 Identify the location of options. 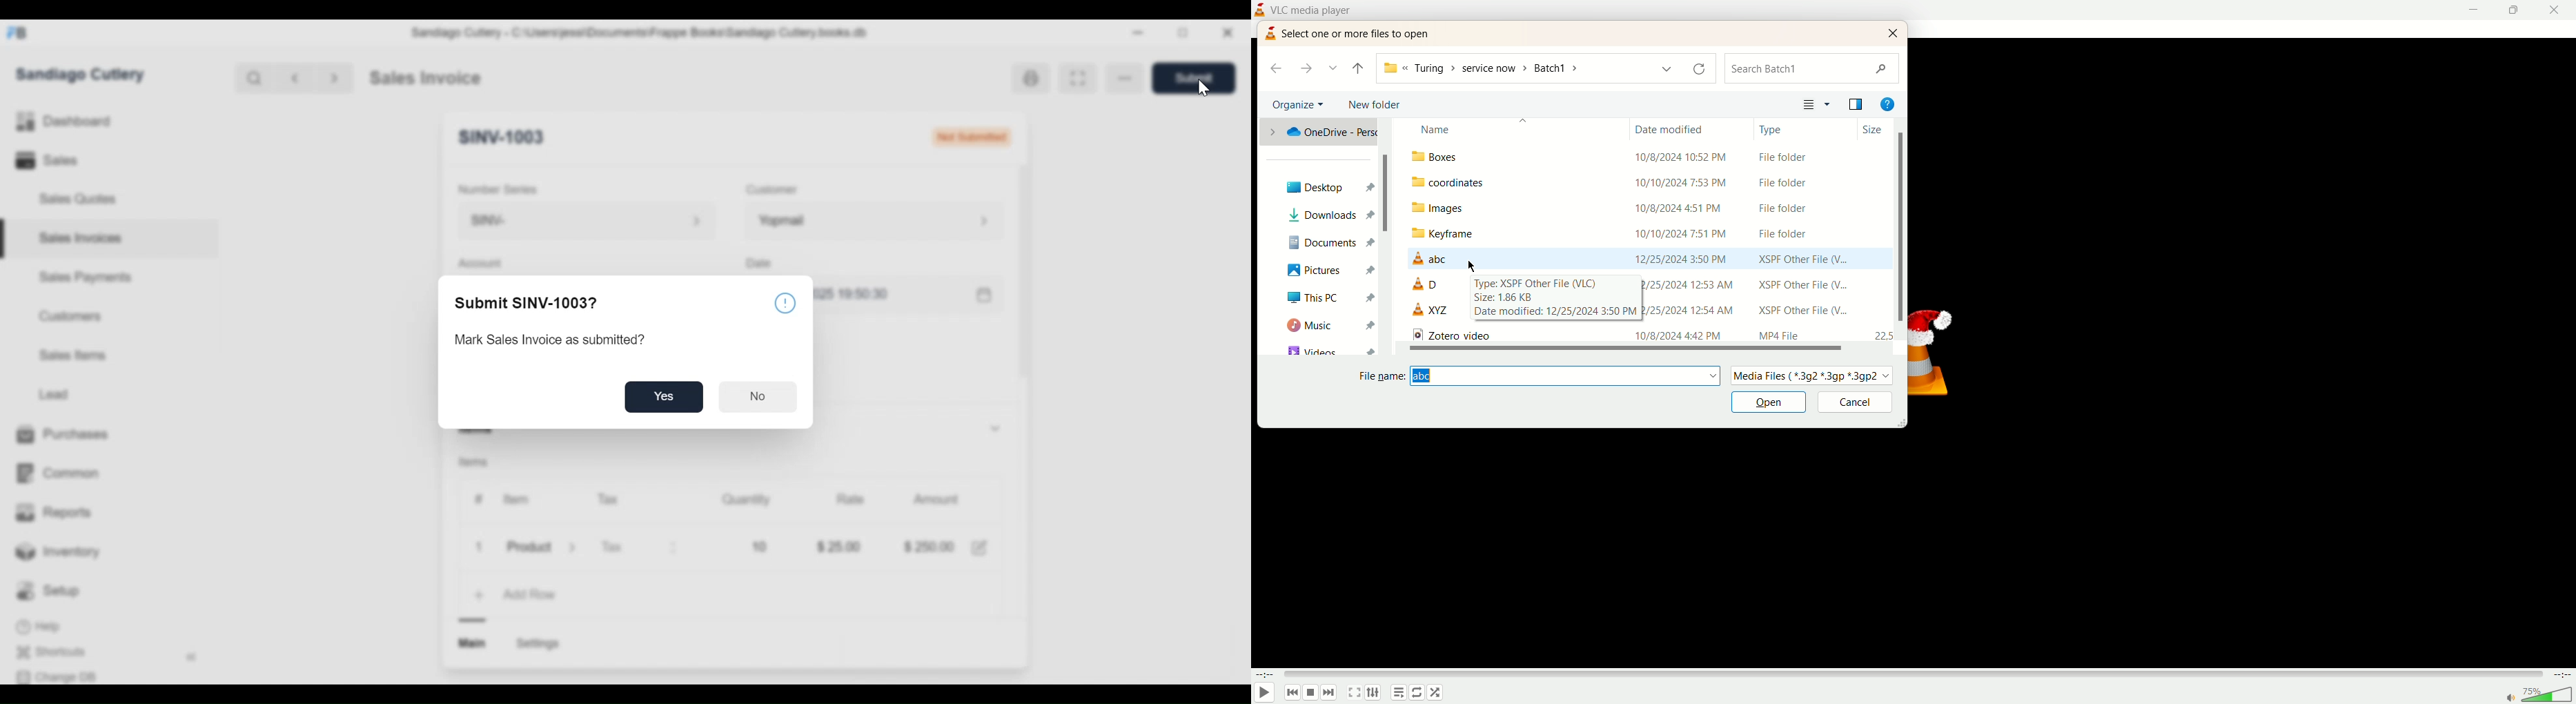
(1830, 104).